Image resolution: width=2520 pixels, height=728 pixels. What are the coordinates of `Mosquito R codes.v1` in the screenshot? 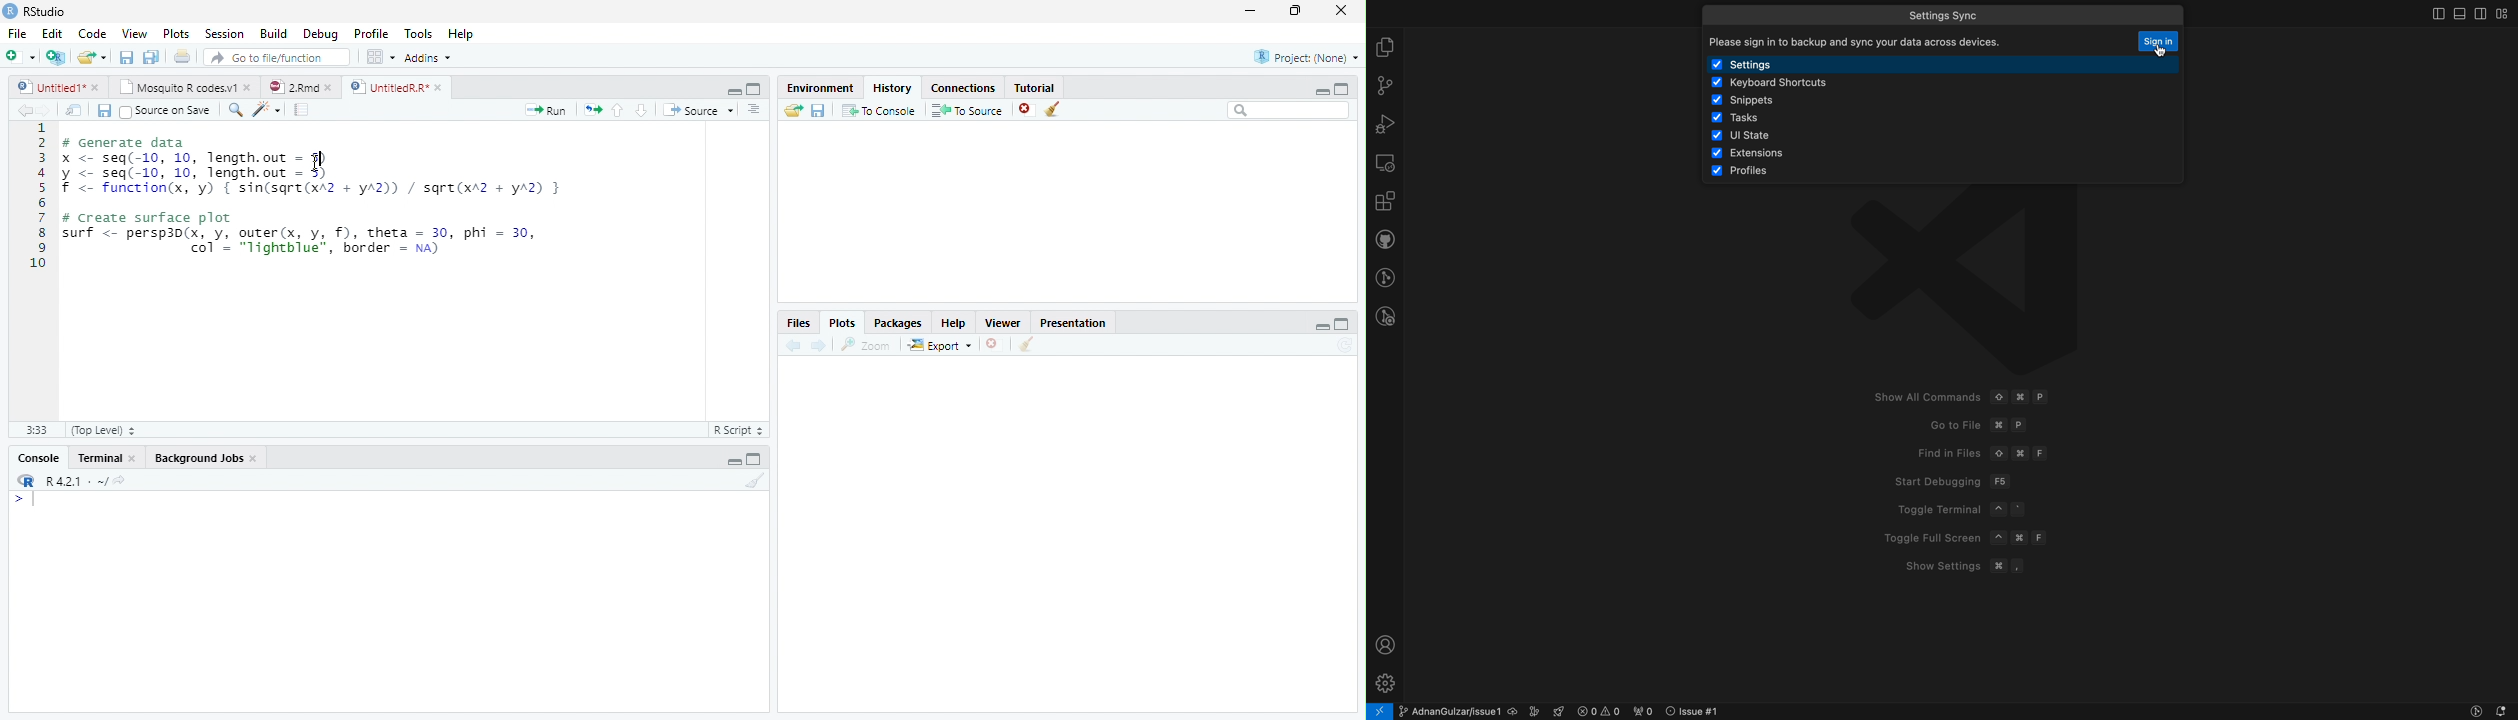 It's located at (175, 87).